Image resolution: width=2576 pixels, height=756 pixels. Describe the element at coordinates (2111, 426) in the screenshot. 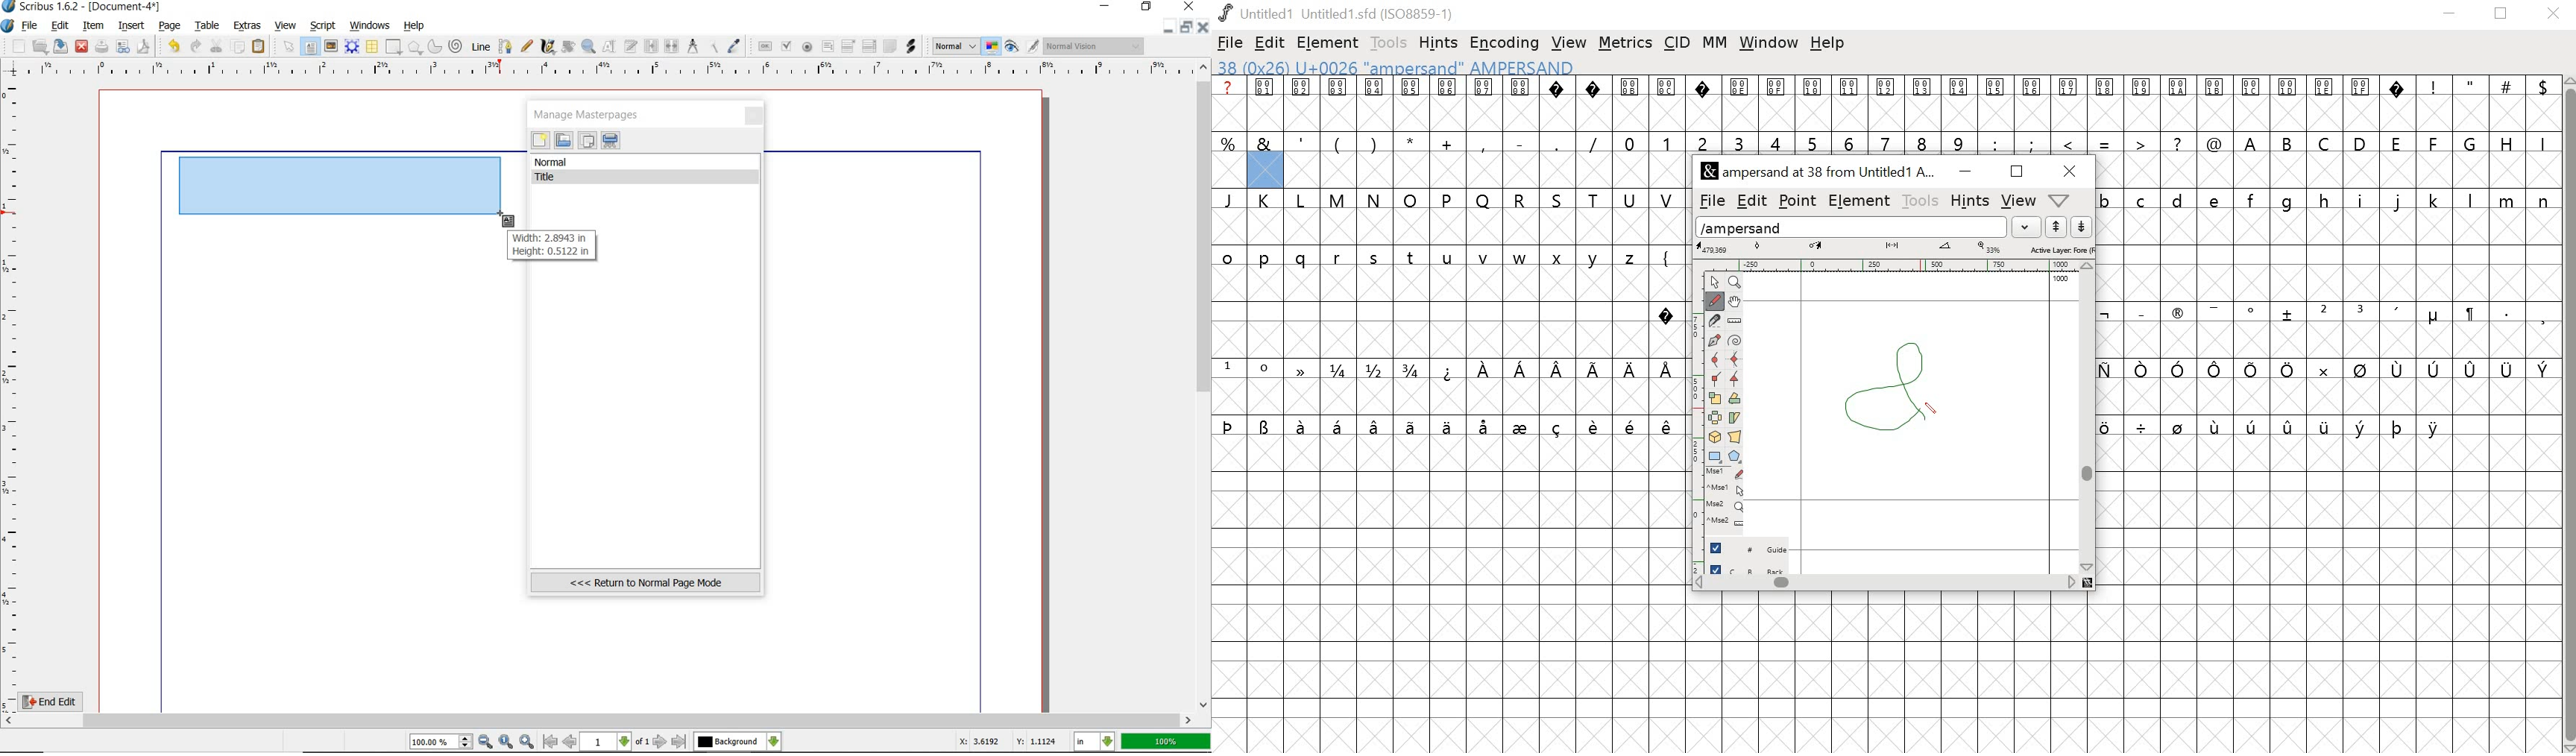

I see `symbol` at that location.